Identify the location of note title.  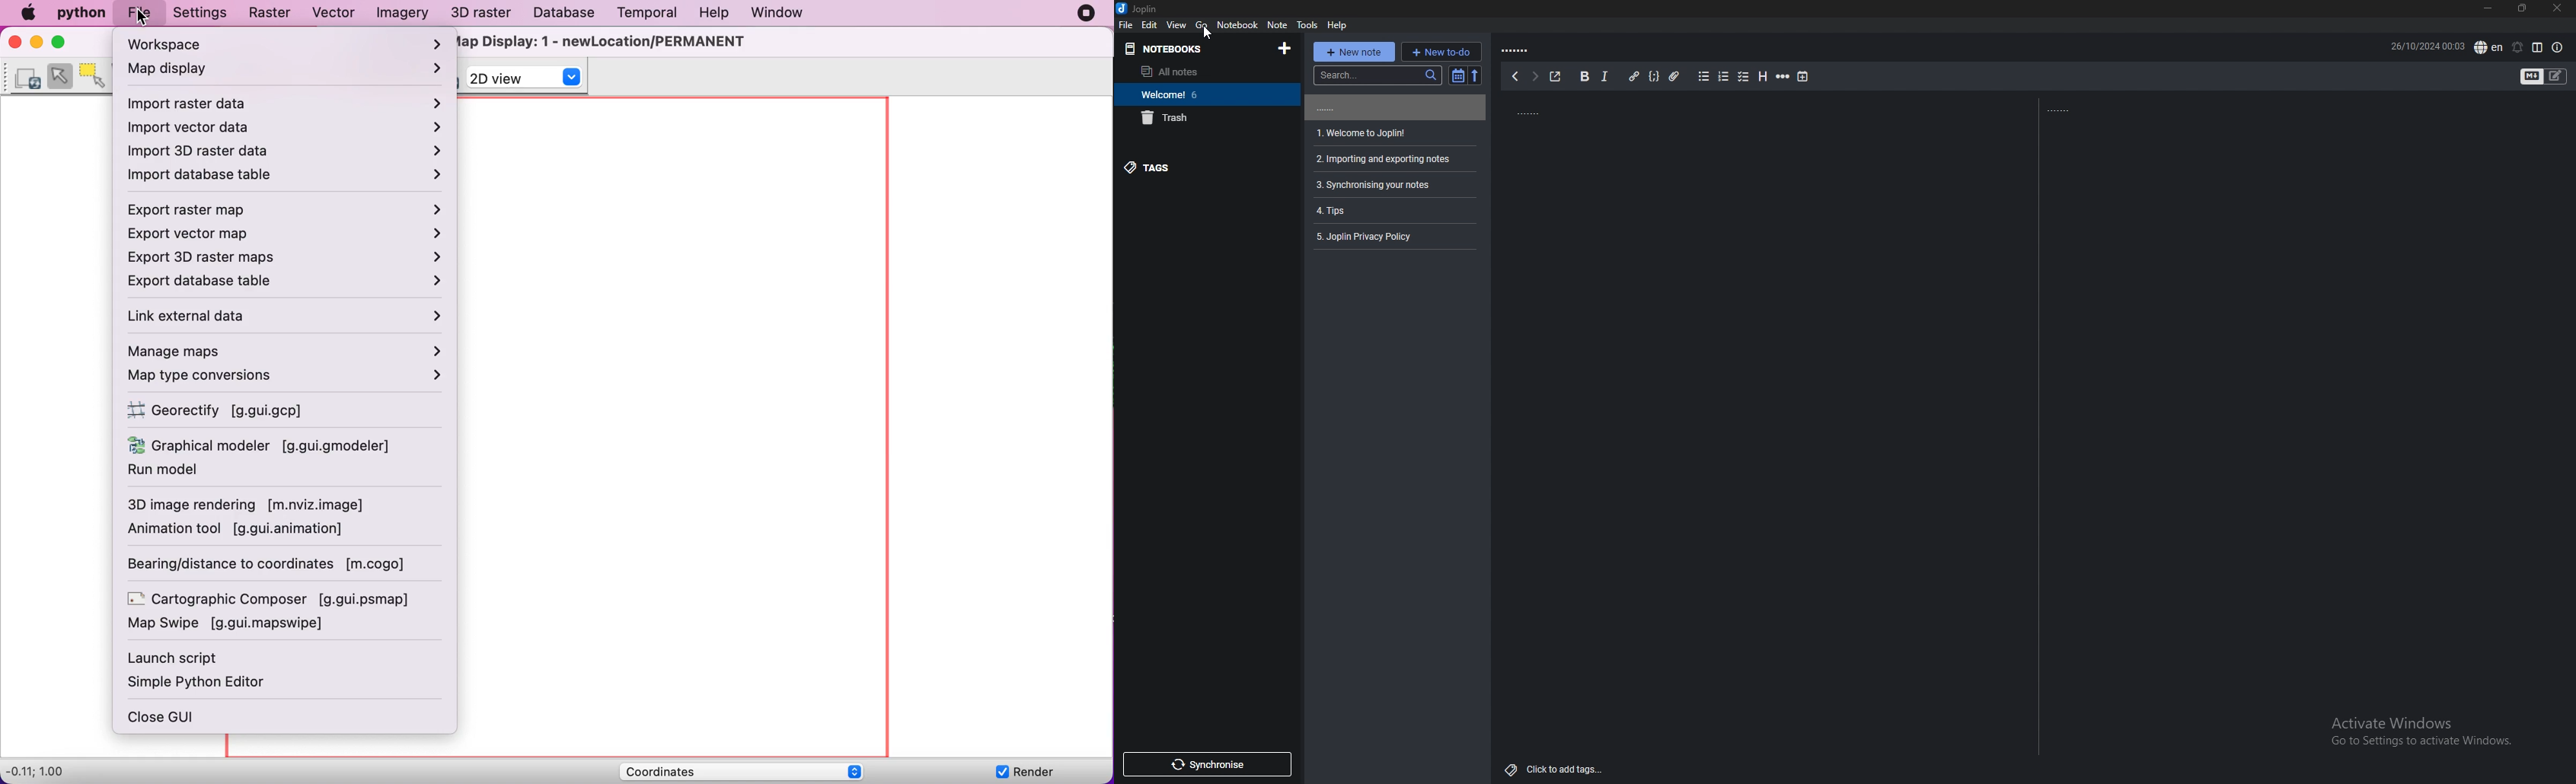
(1572, 110).